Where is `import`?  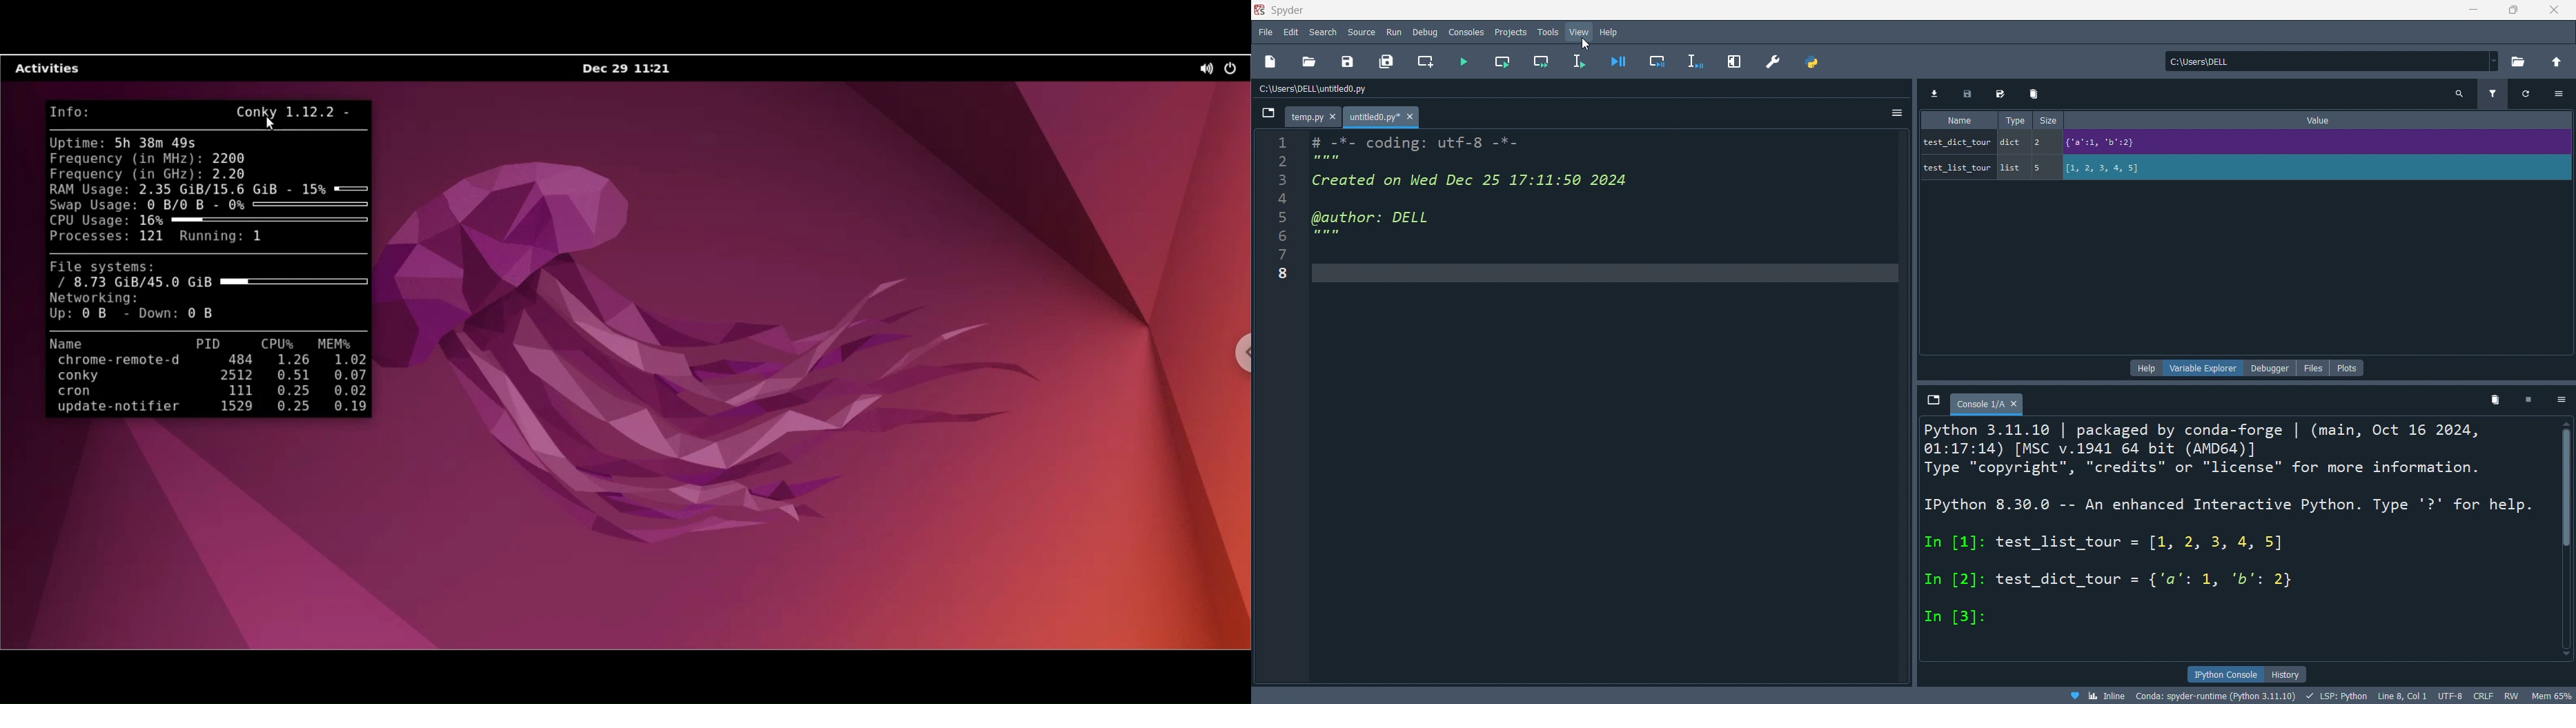
import is located at coordinates (1934, 95).